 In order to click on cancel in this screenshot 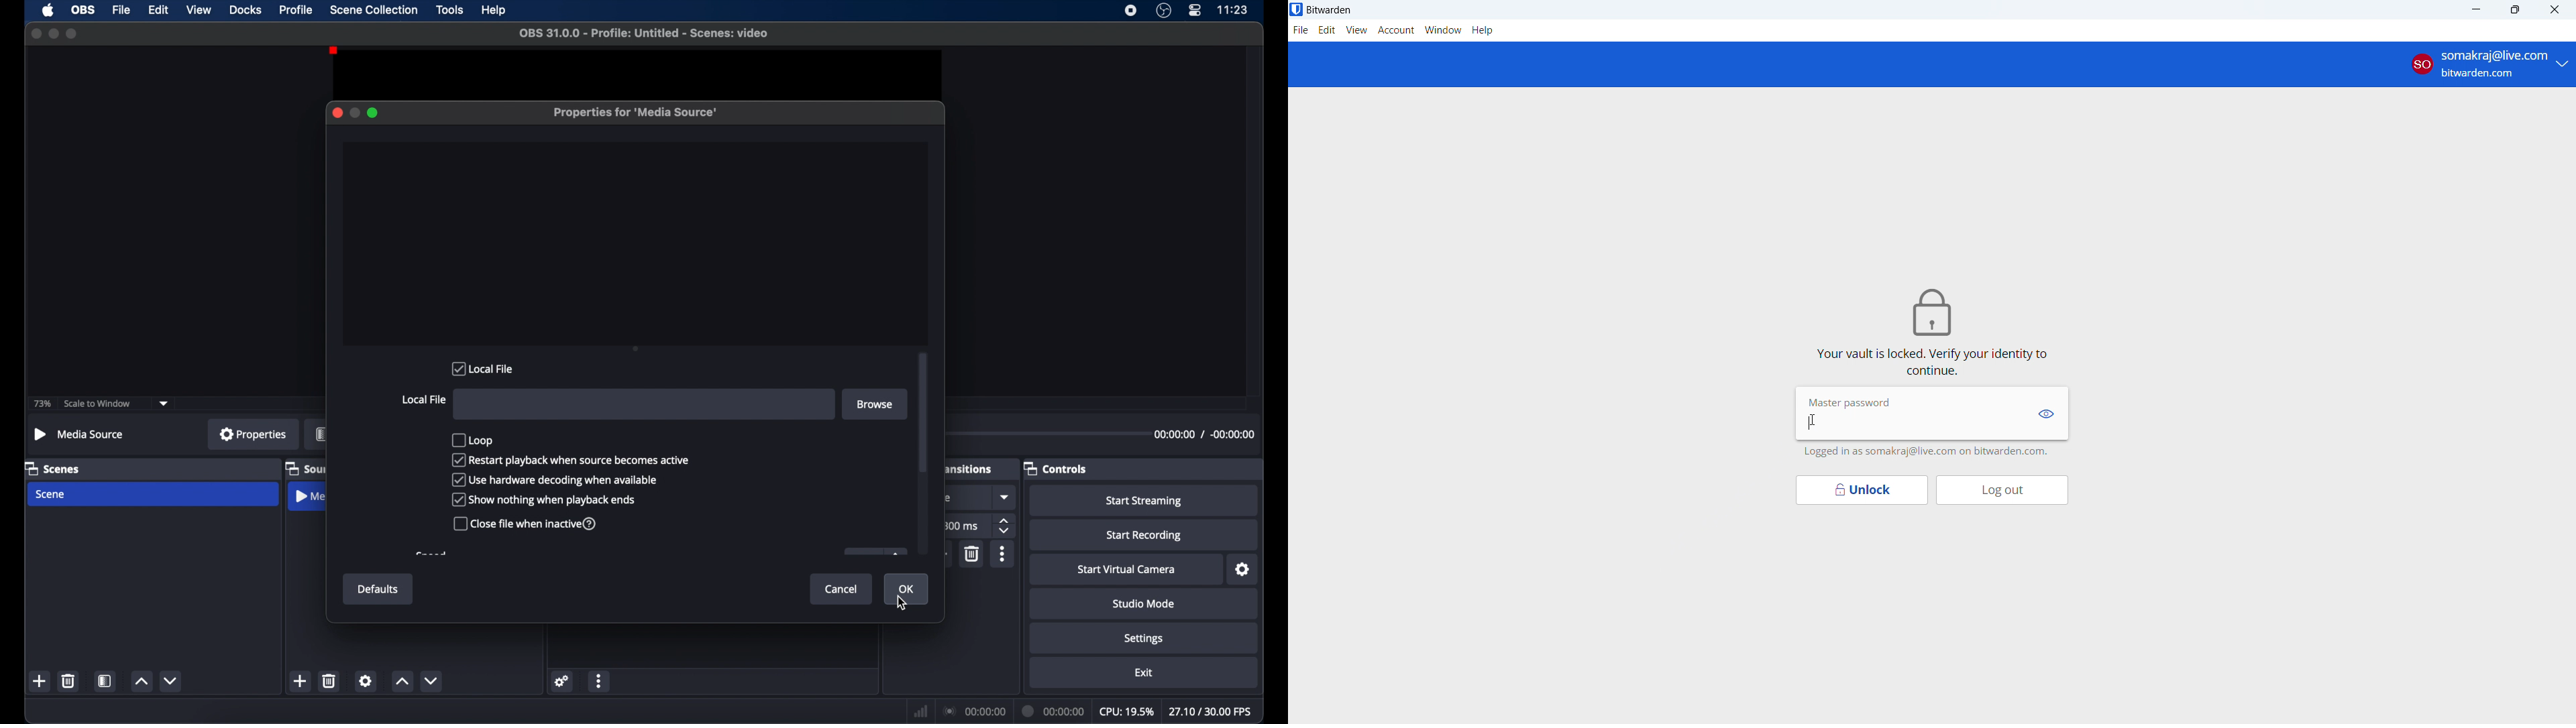, I will do `click(841, 589)`.